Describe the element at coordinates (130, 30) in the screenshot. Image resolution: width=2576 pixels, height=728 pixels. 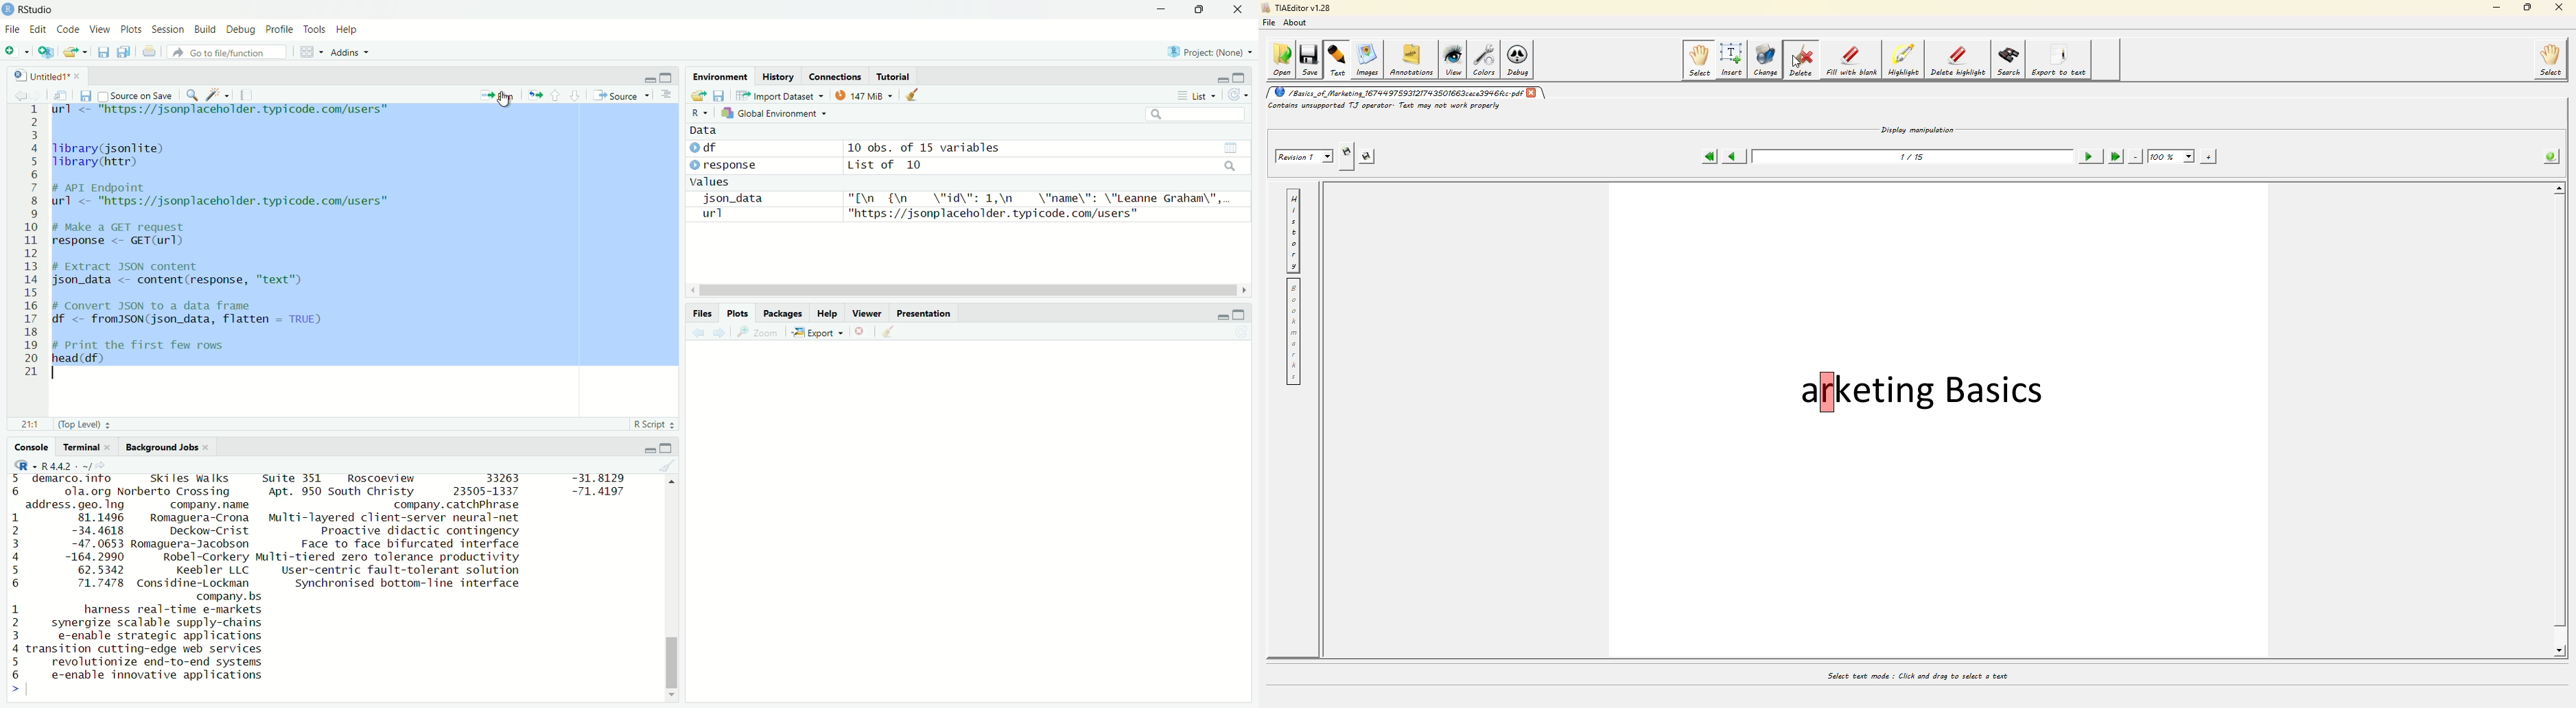
I see `Plots` at that location.